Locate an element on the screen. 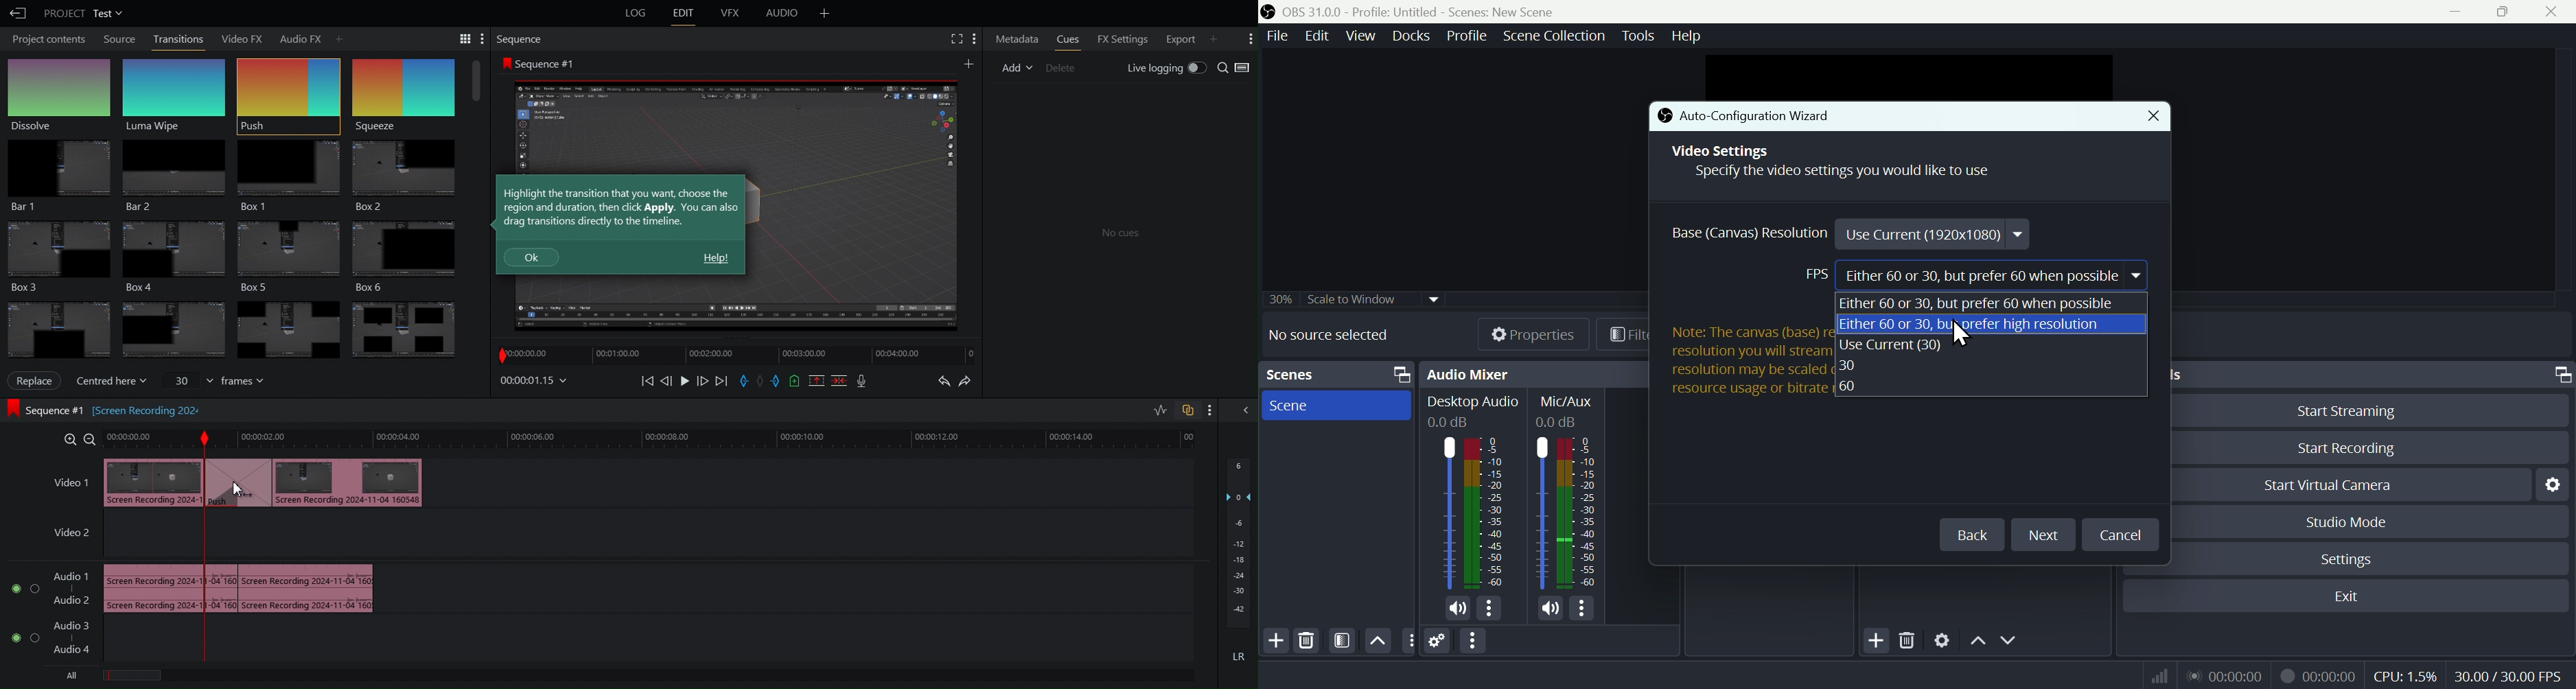  FPS is located at coordinates (1814, 275).